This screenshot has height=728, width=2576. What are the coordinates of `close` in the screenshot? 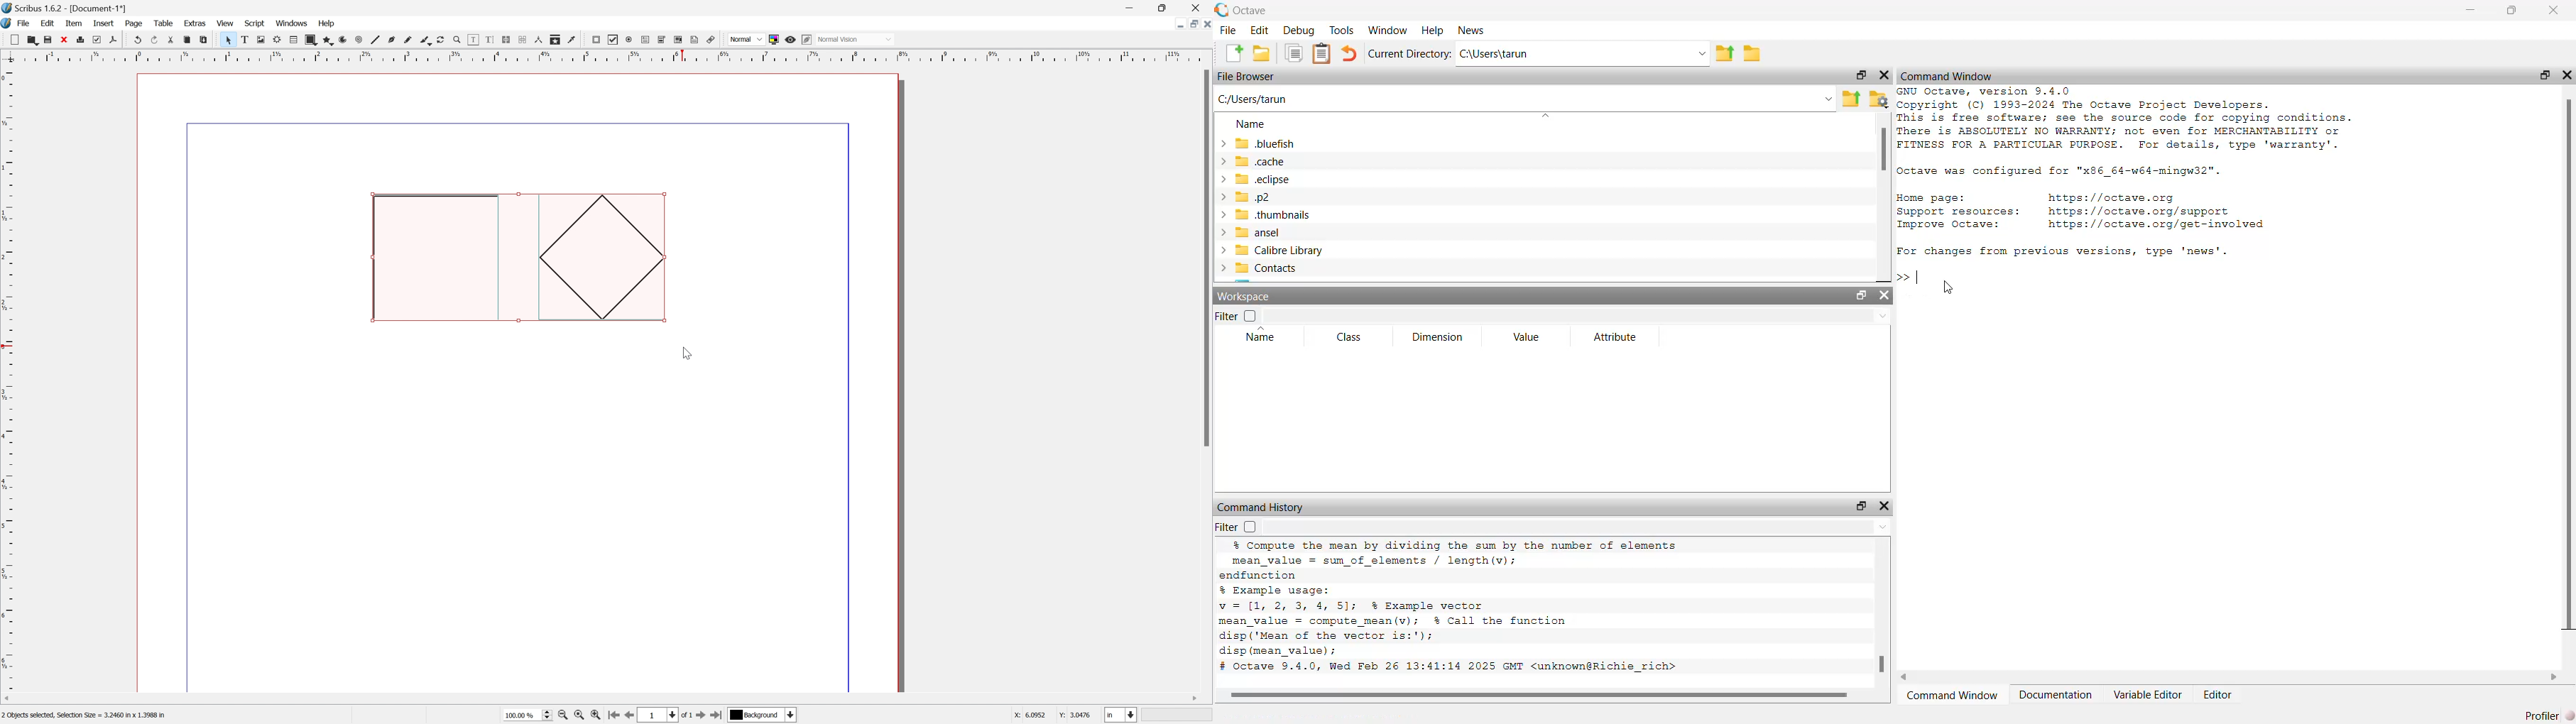 It's located at (62, 40).